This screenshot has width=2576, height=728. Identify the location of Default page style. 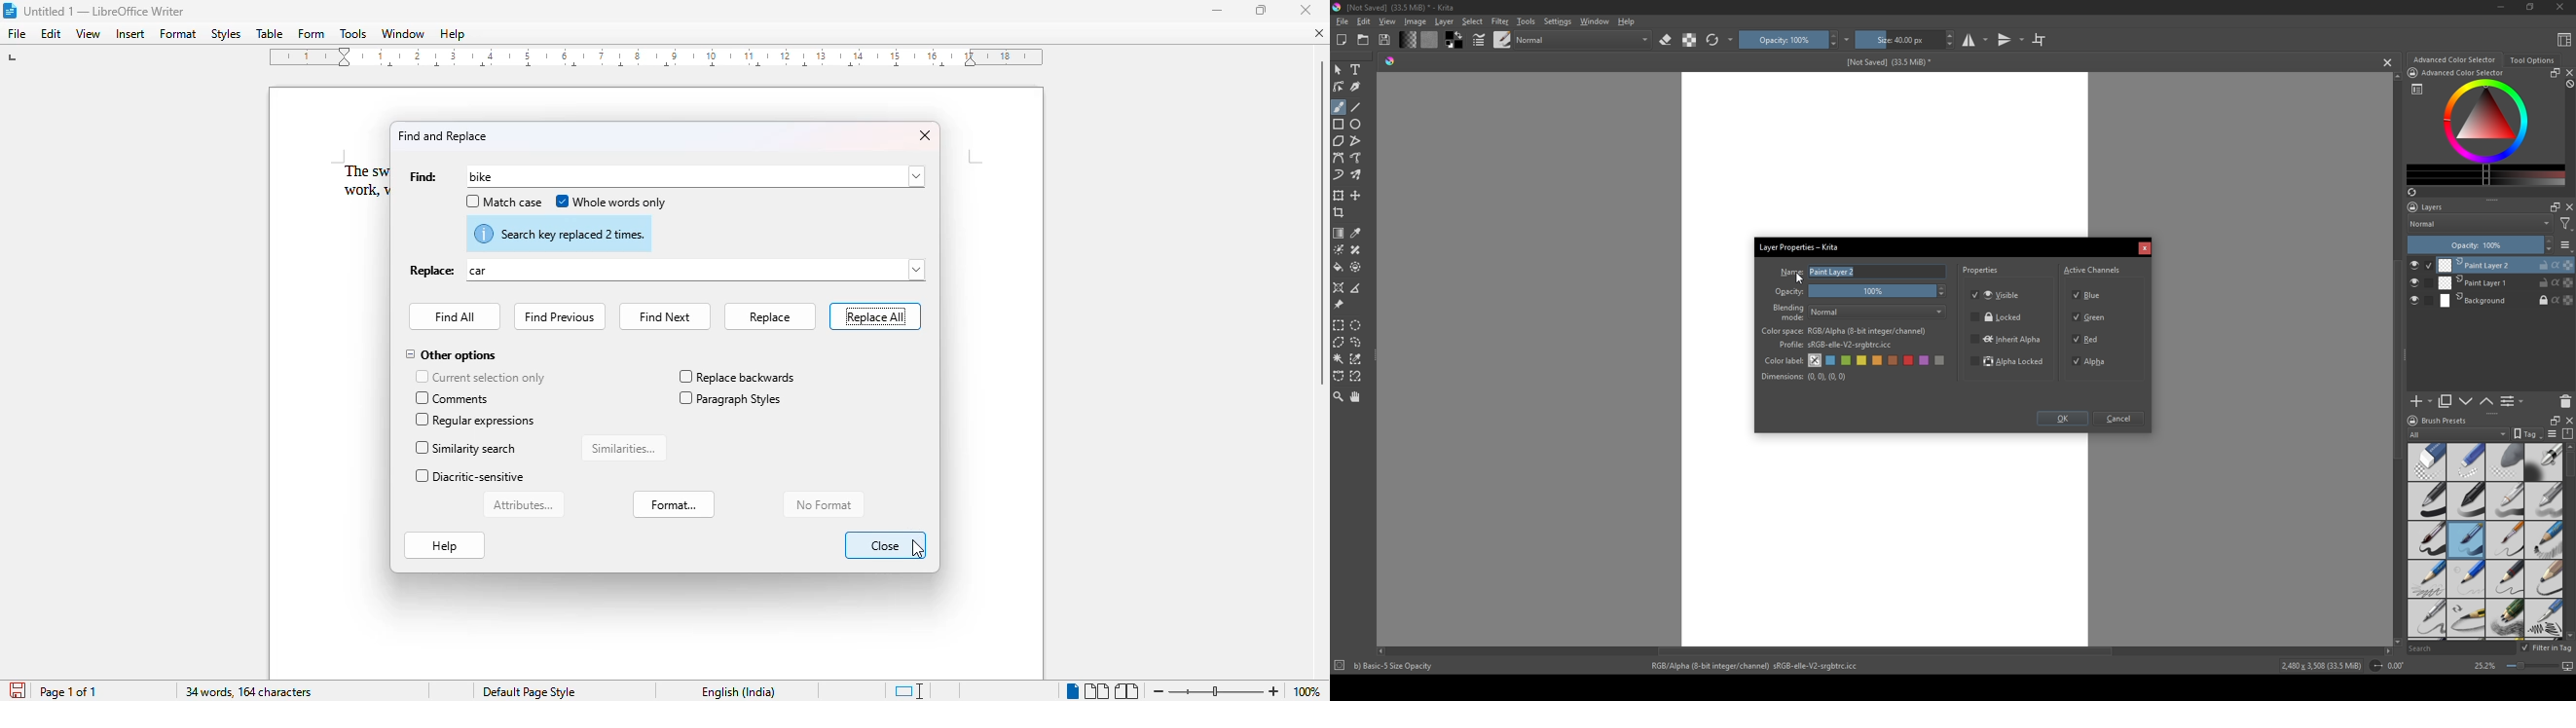
(528, 692).